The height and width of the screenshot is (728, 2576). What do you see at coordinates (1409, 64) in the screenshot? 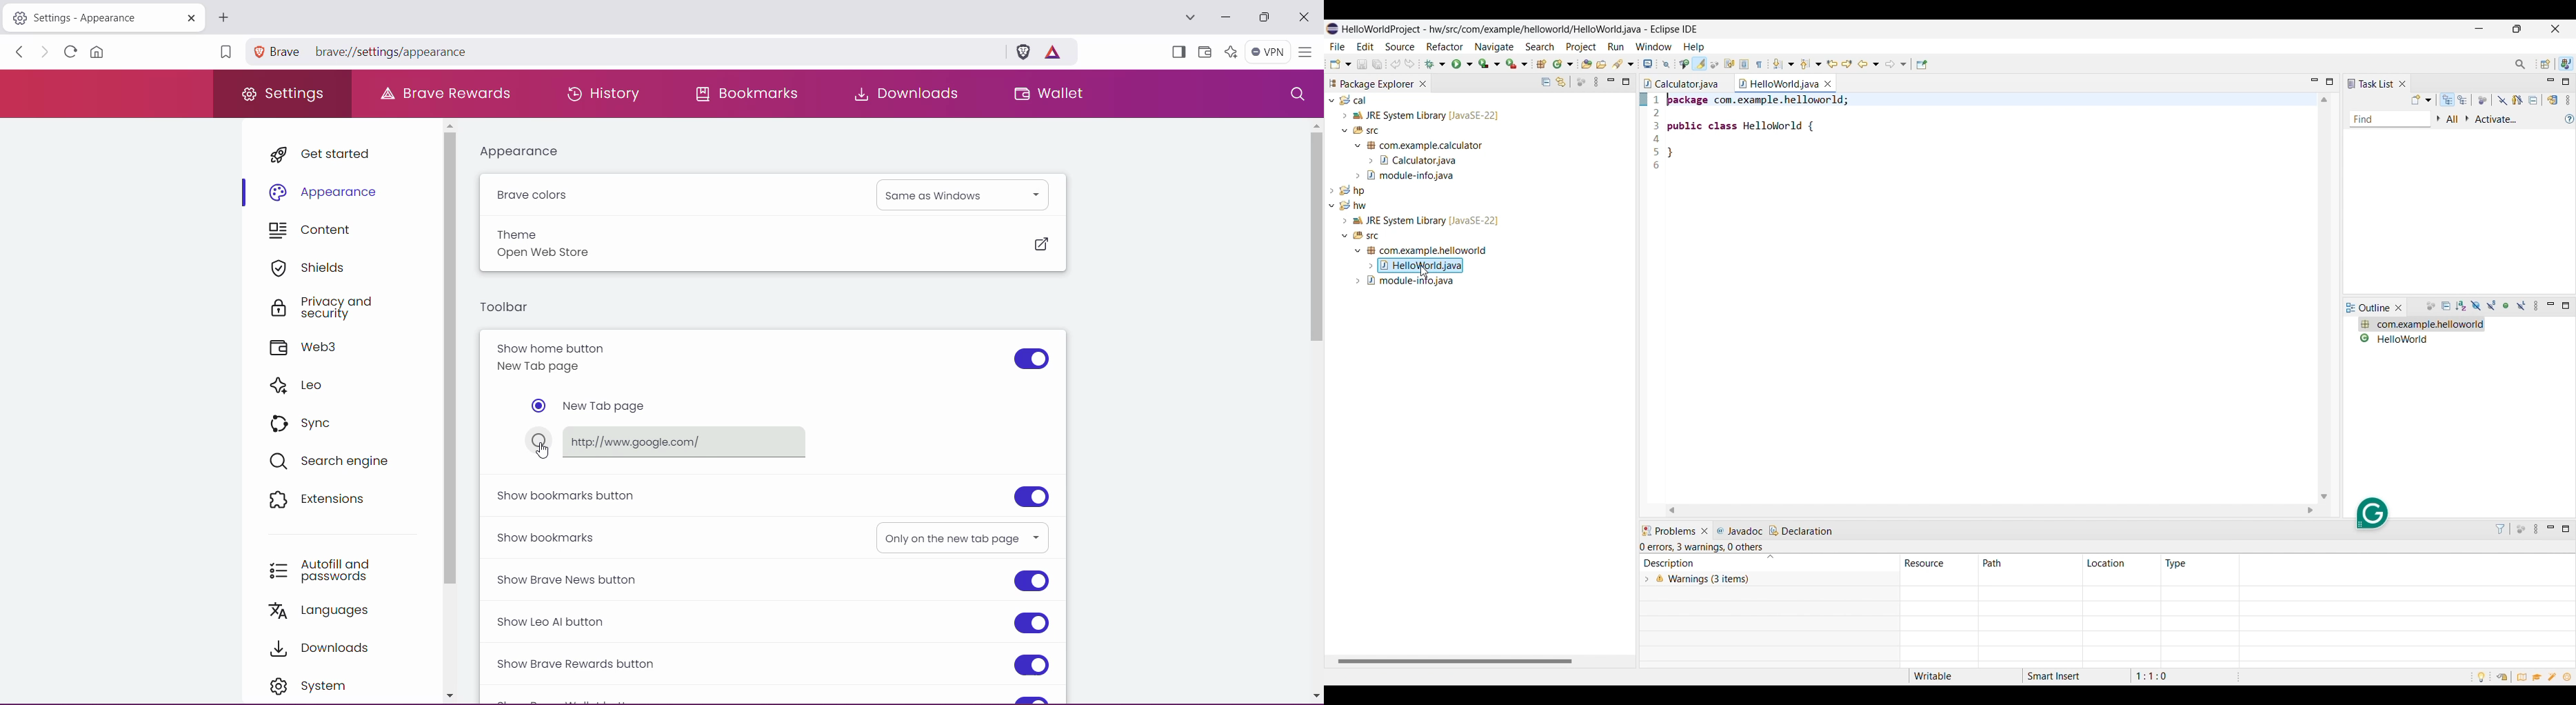
I see `Undo` at bounding box center [1409, 64].